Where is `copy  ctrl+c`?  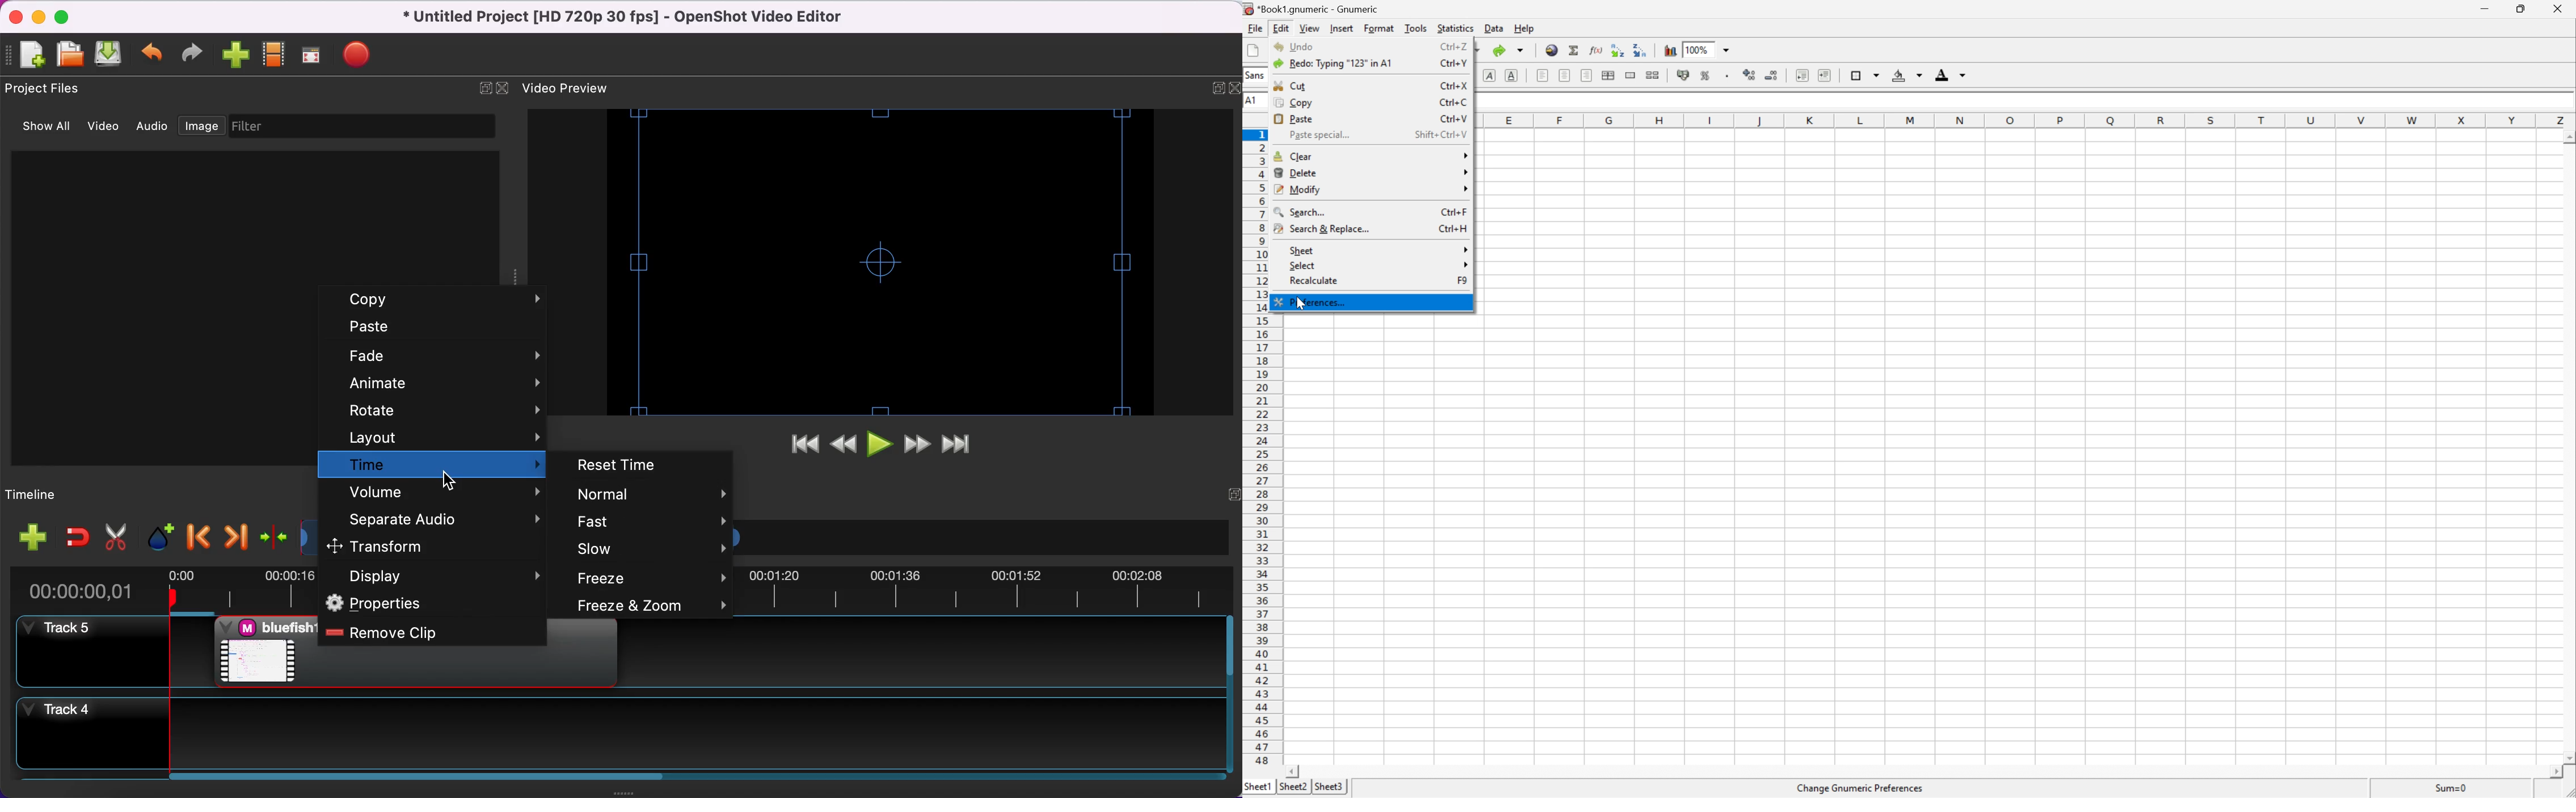 copy  ctrl+c is located at coordinates (1372, 101).